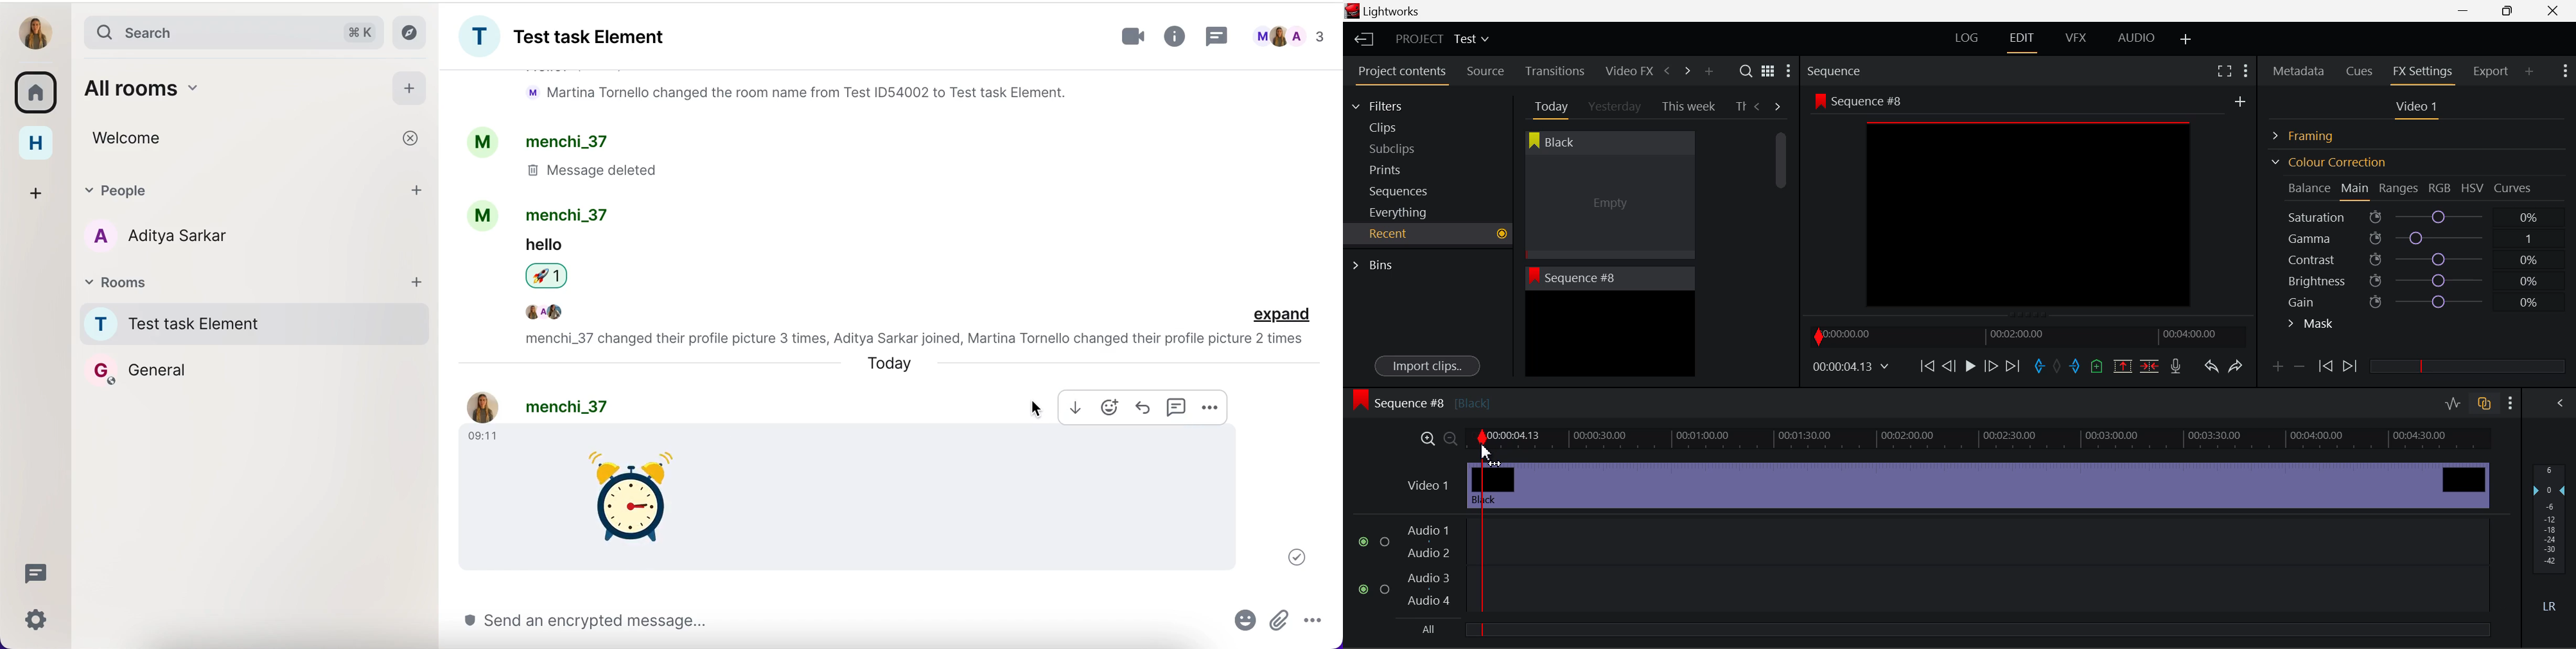  I want to click on Frame Time, so click(1852, 368).